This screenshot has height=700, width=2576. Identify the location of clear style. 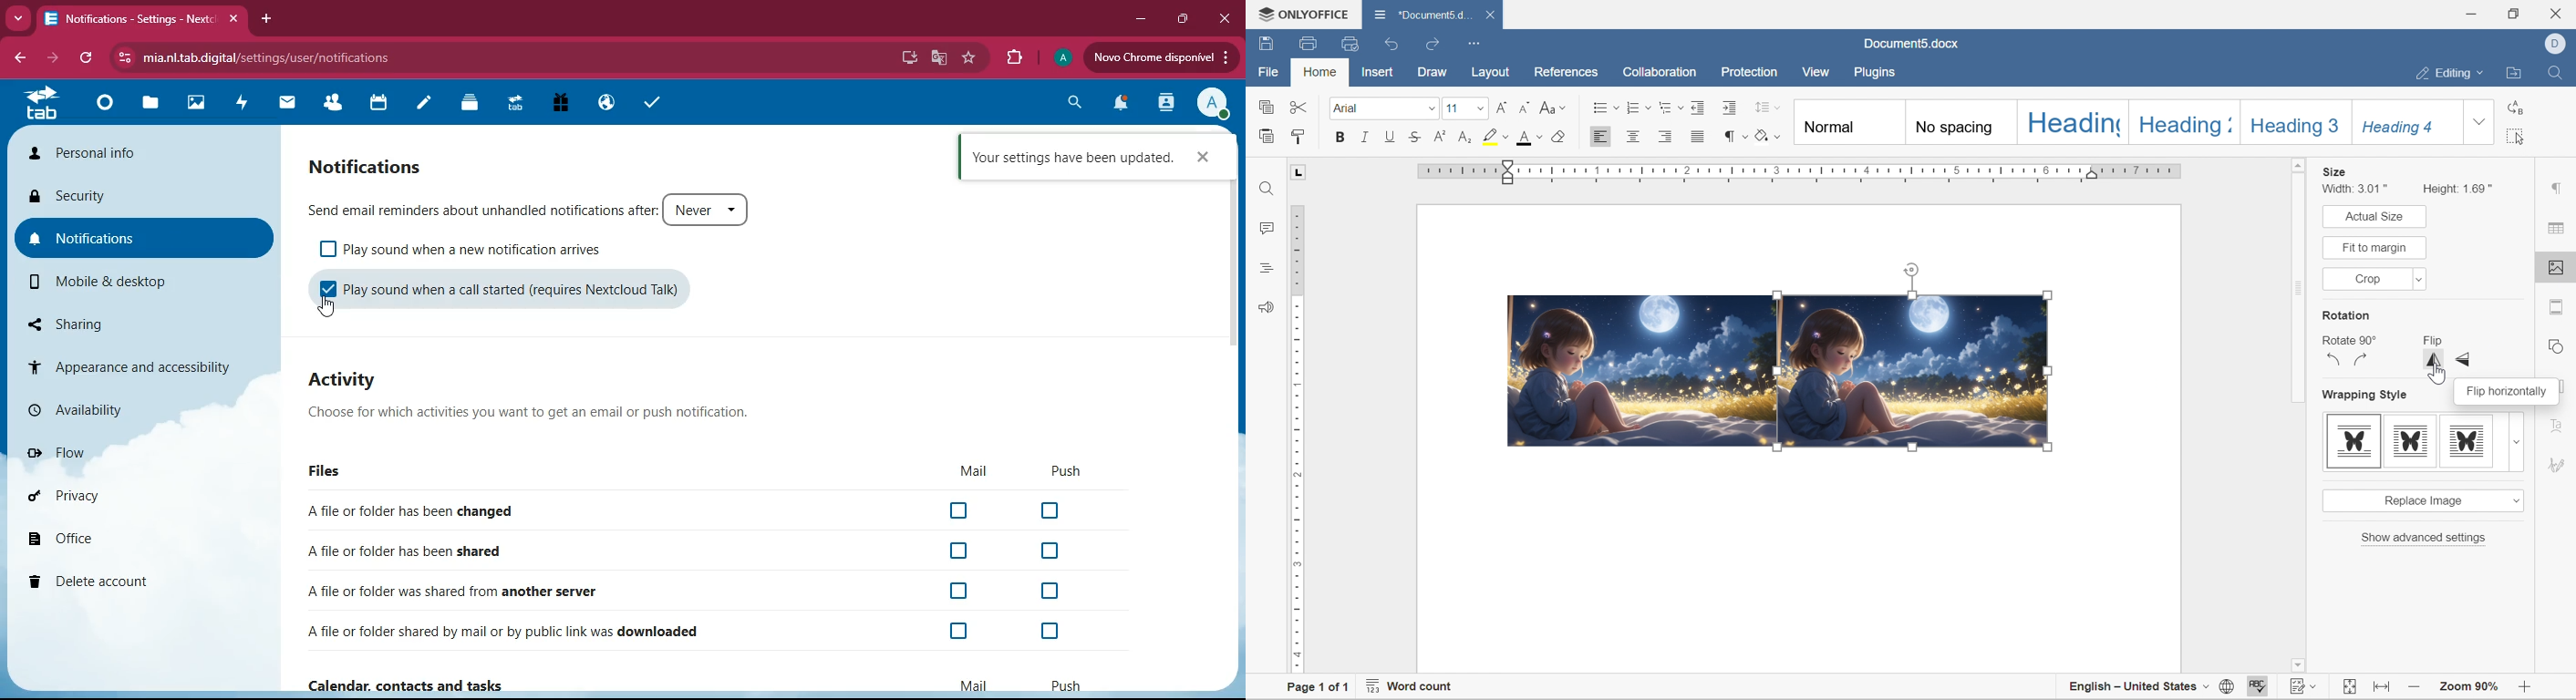
(1558, 136).